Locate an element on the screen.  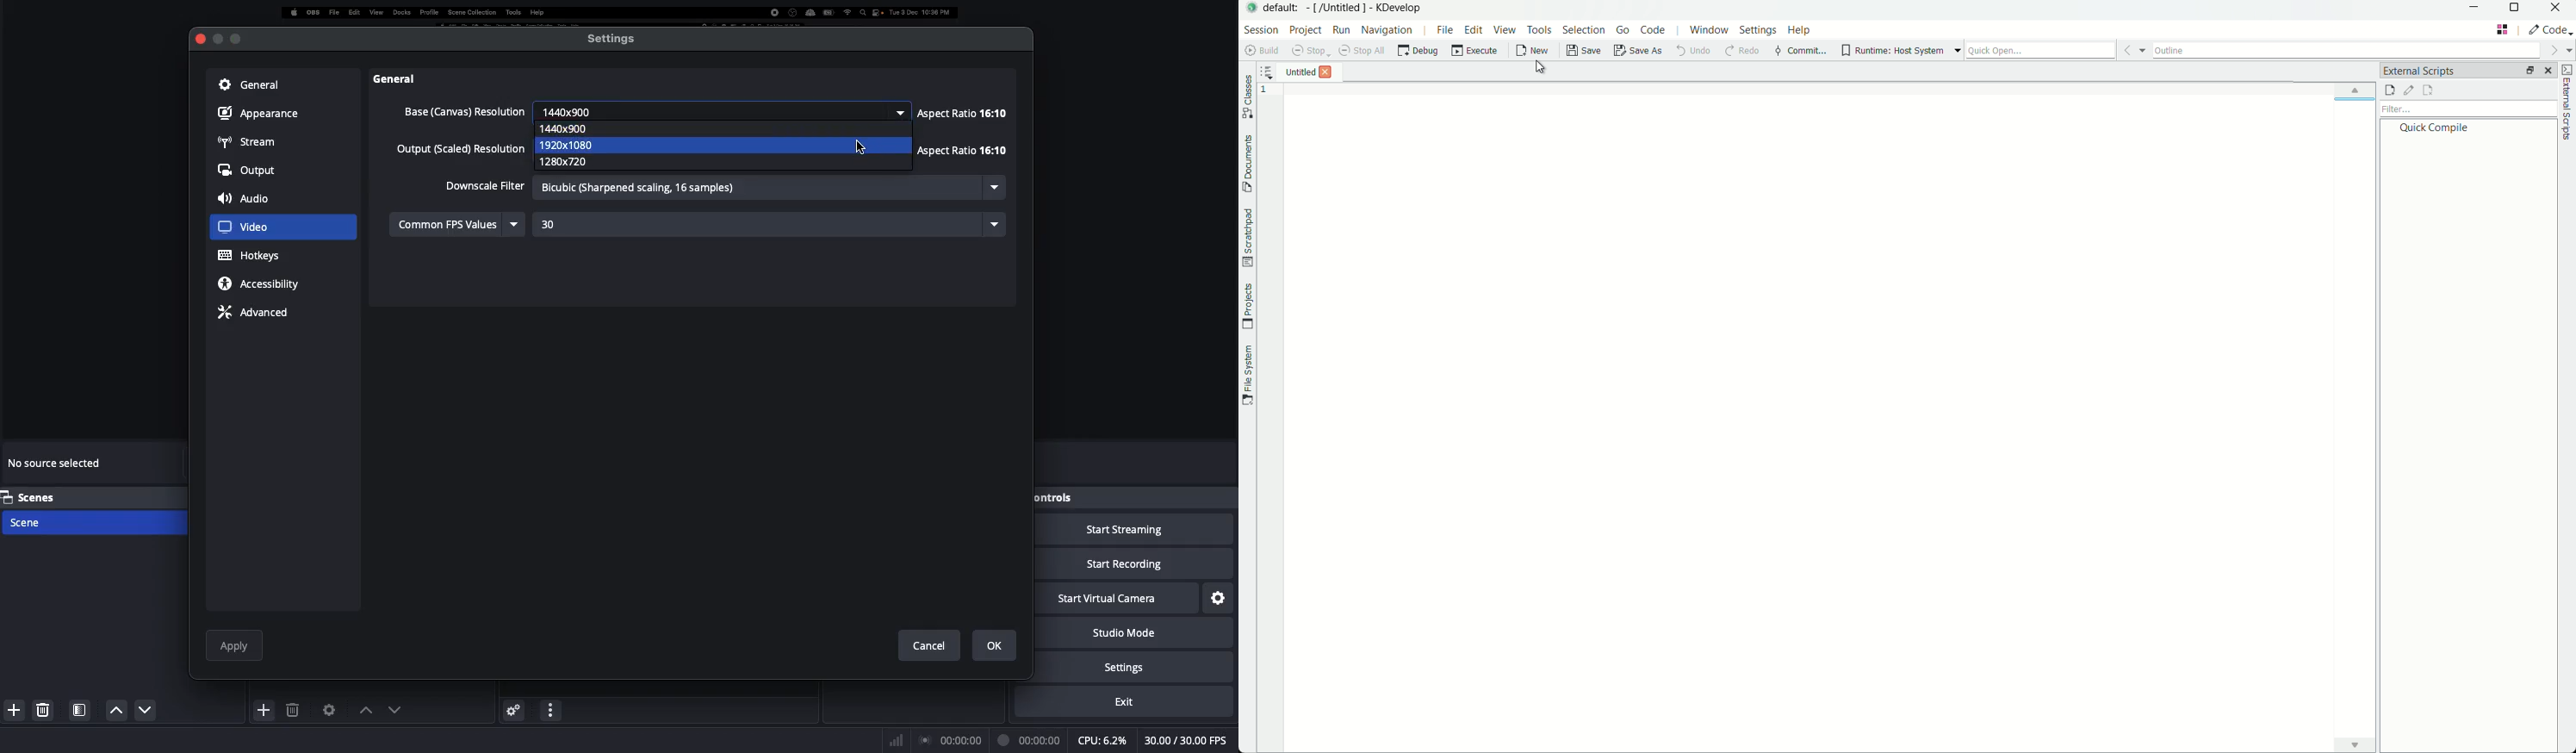
General is located at coordinates (247, 84).